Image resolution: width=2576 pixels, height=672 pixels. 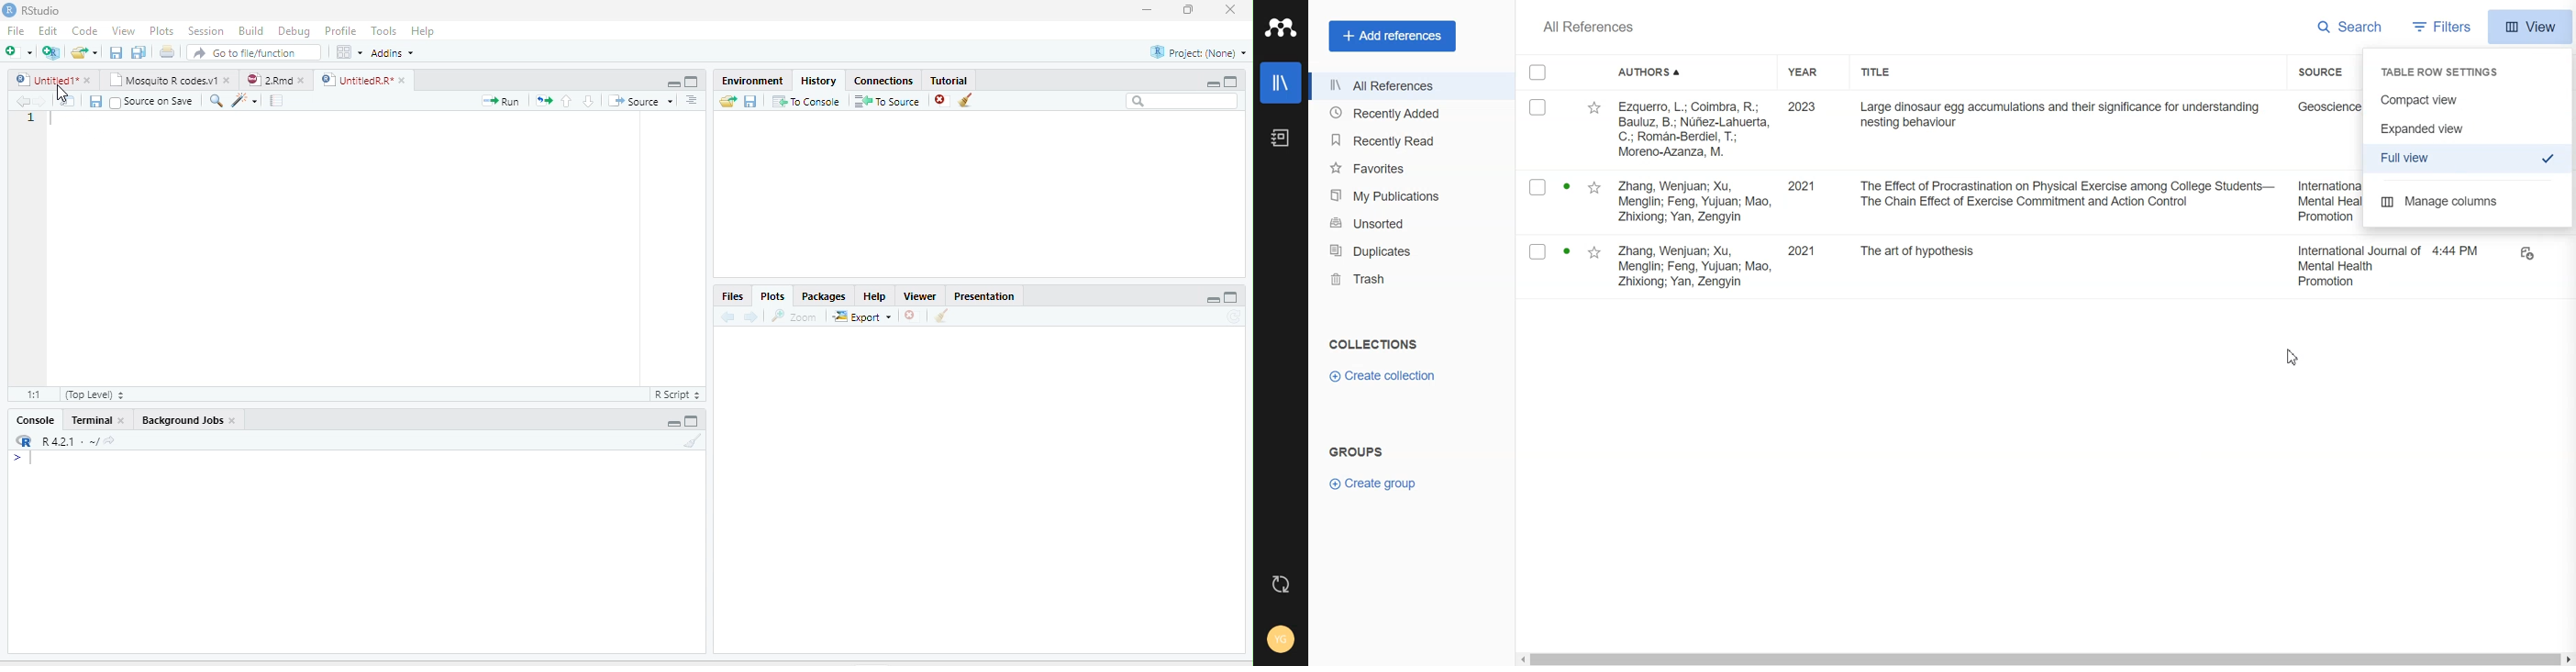 What do you see at coordinates (233, 420) in the screenshot?
I see `close` at bounding box center [233, 420].